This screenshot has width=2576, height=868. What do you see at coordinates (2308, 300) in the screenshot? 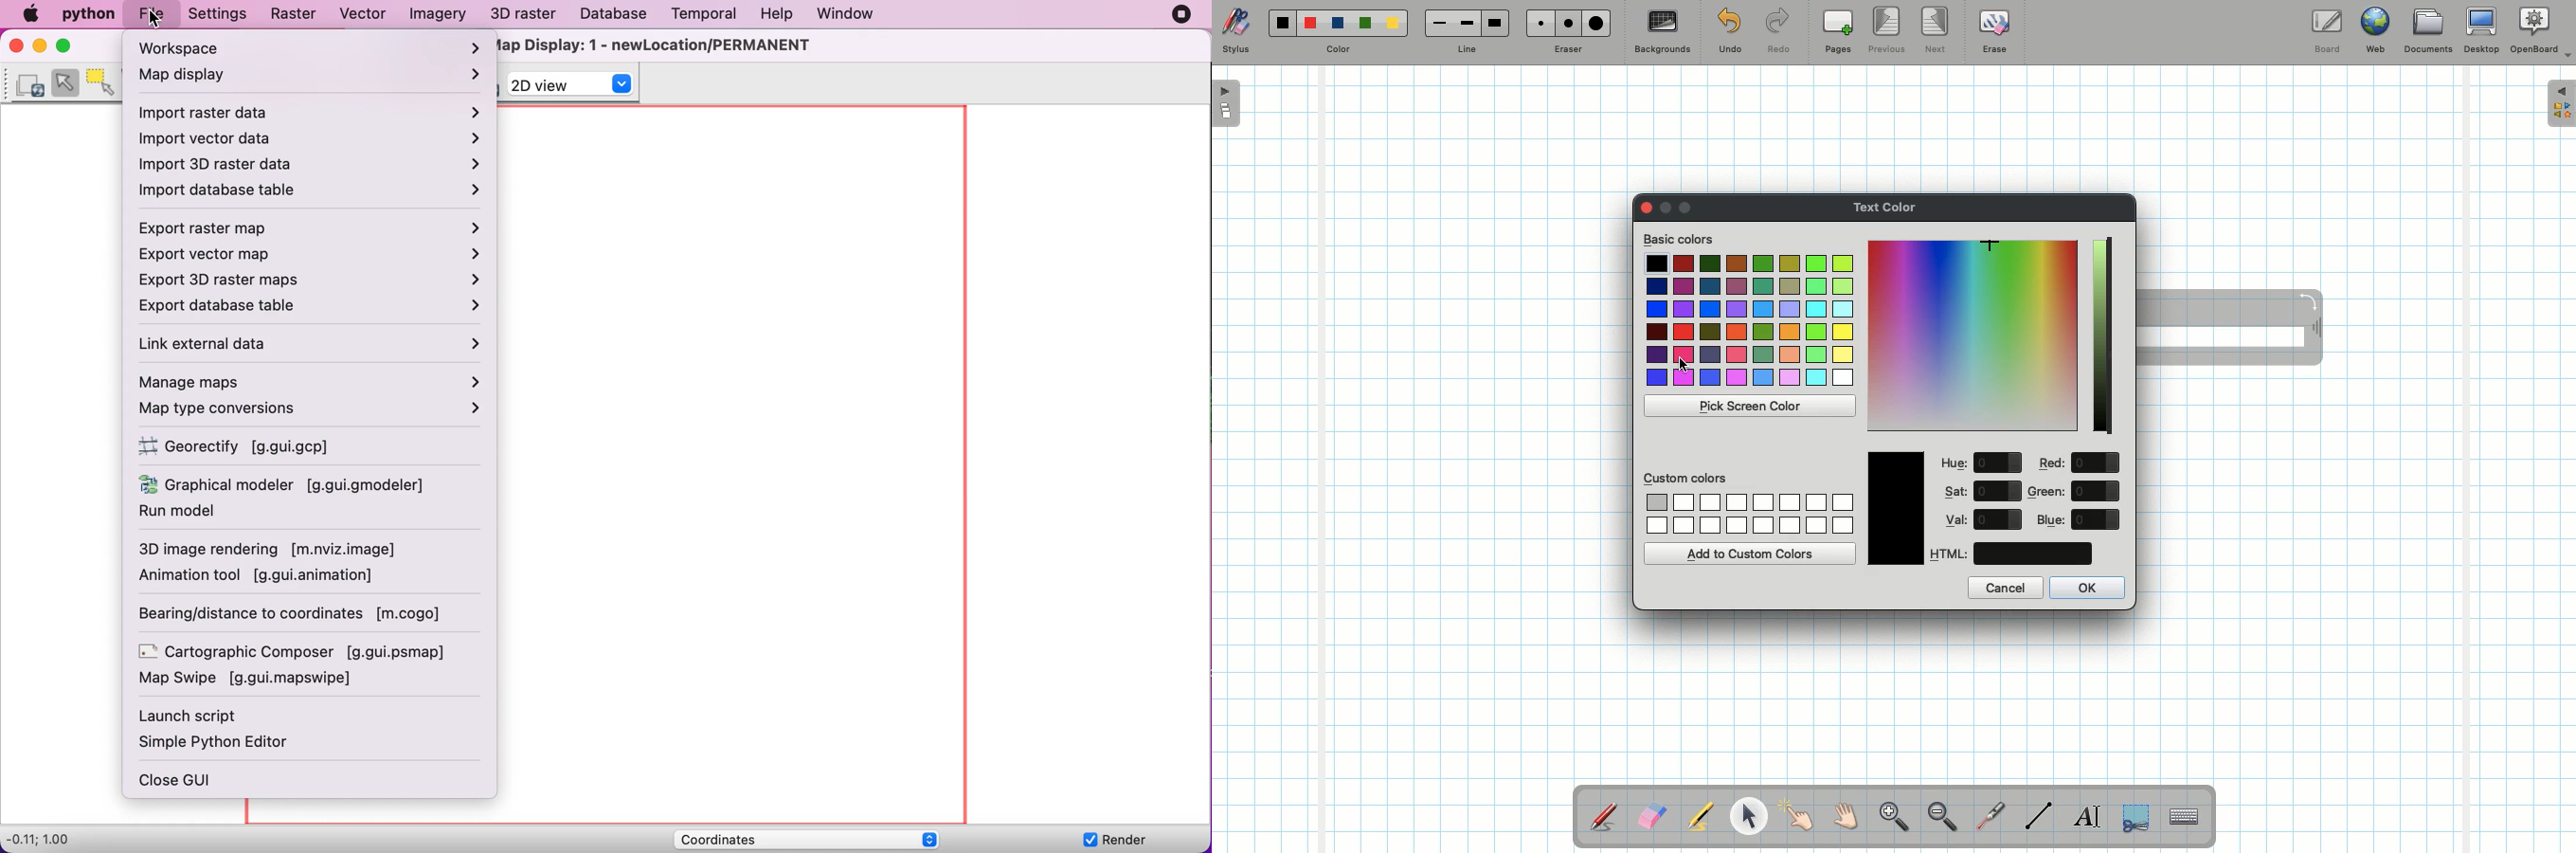
I see `Rotate` at bounding box center [2308, 300].